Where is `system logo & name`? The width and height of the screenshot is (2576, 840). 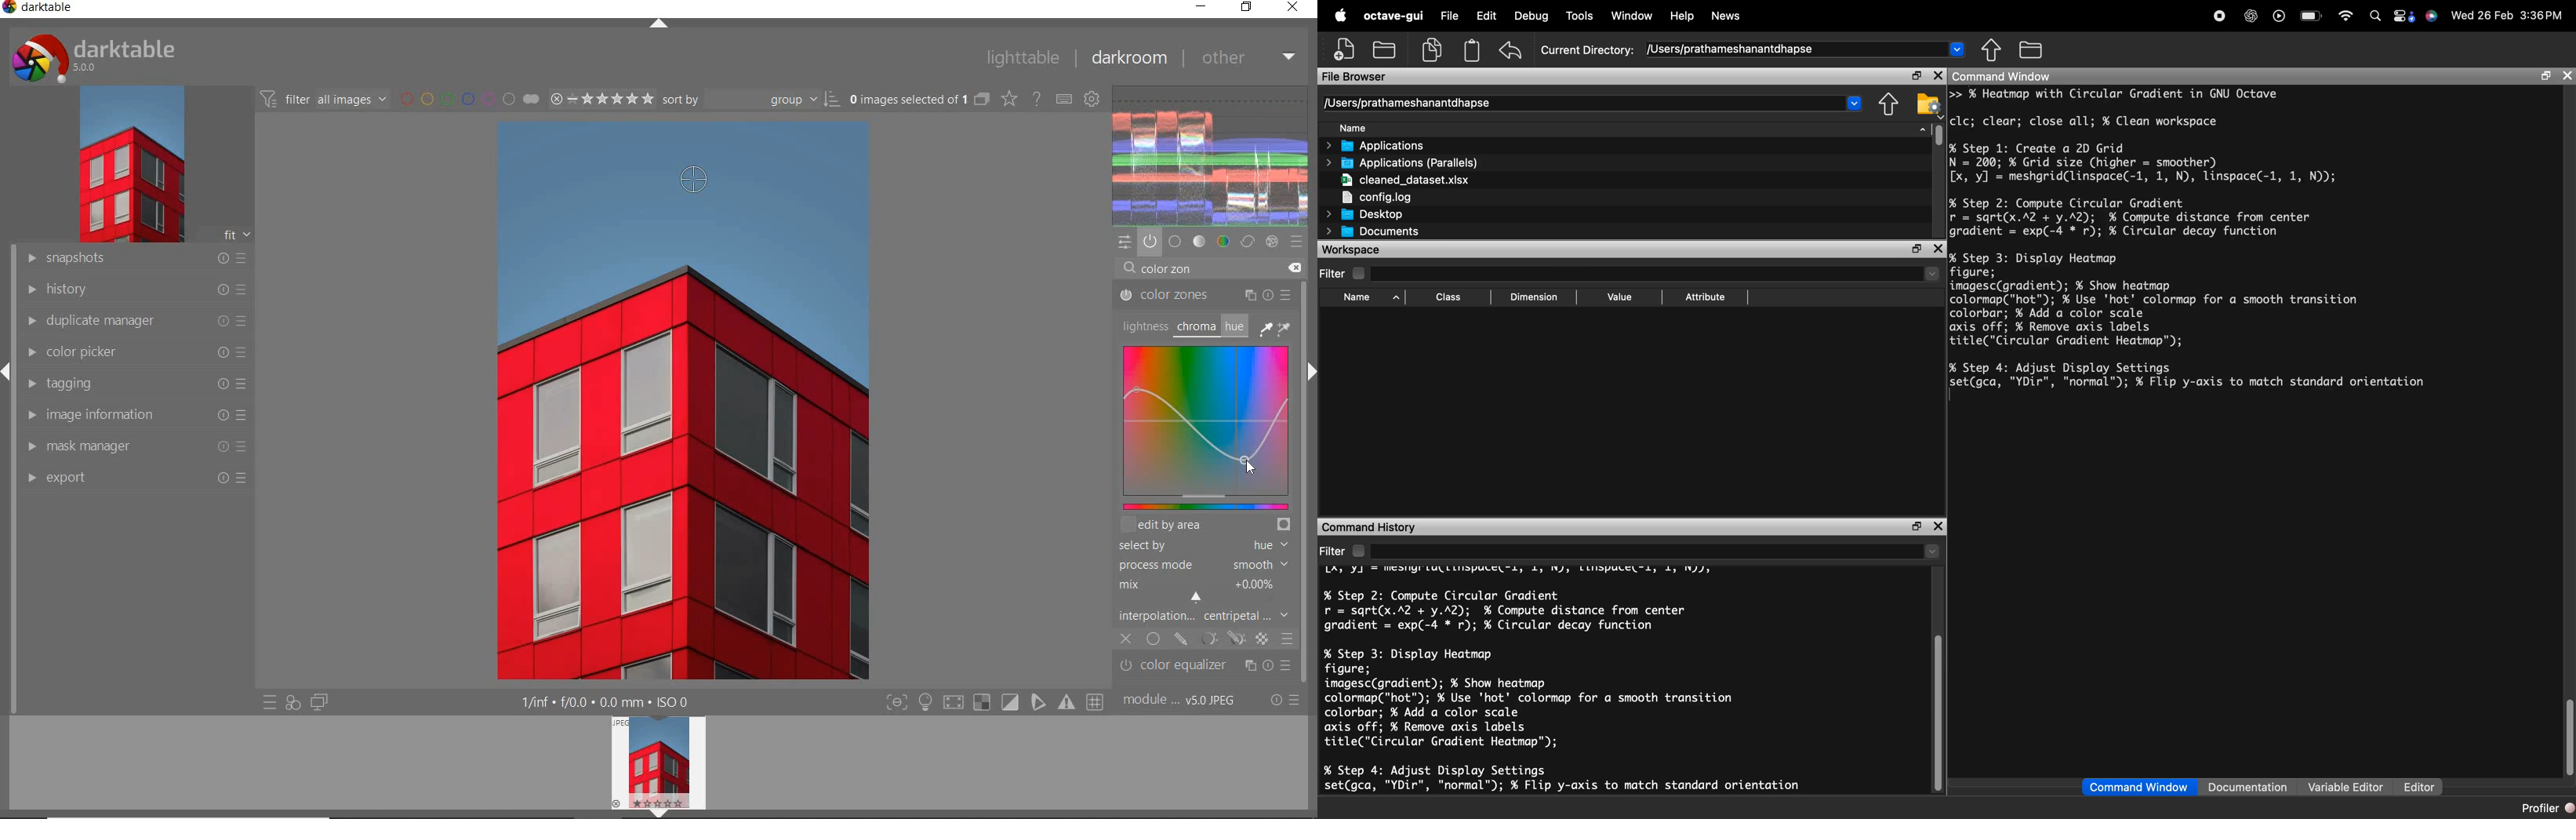 system logo & name is located at coordinates (96, 58).